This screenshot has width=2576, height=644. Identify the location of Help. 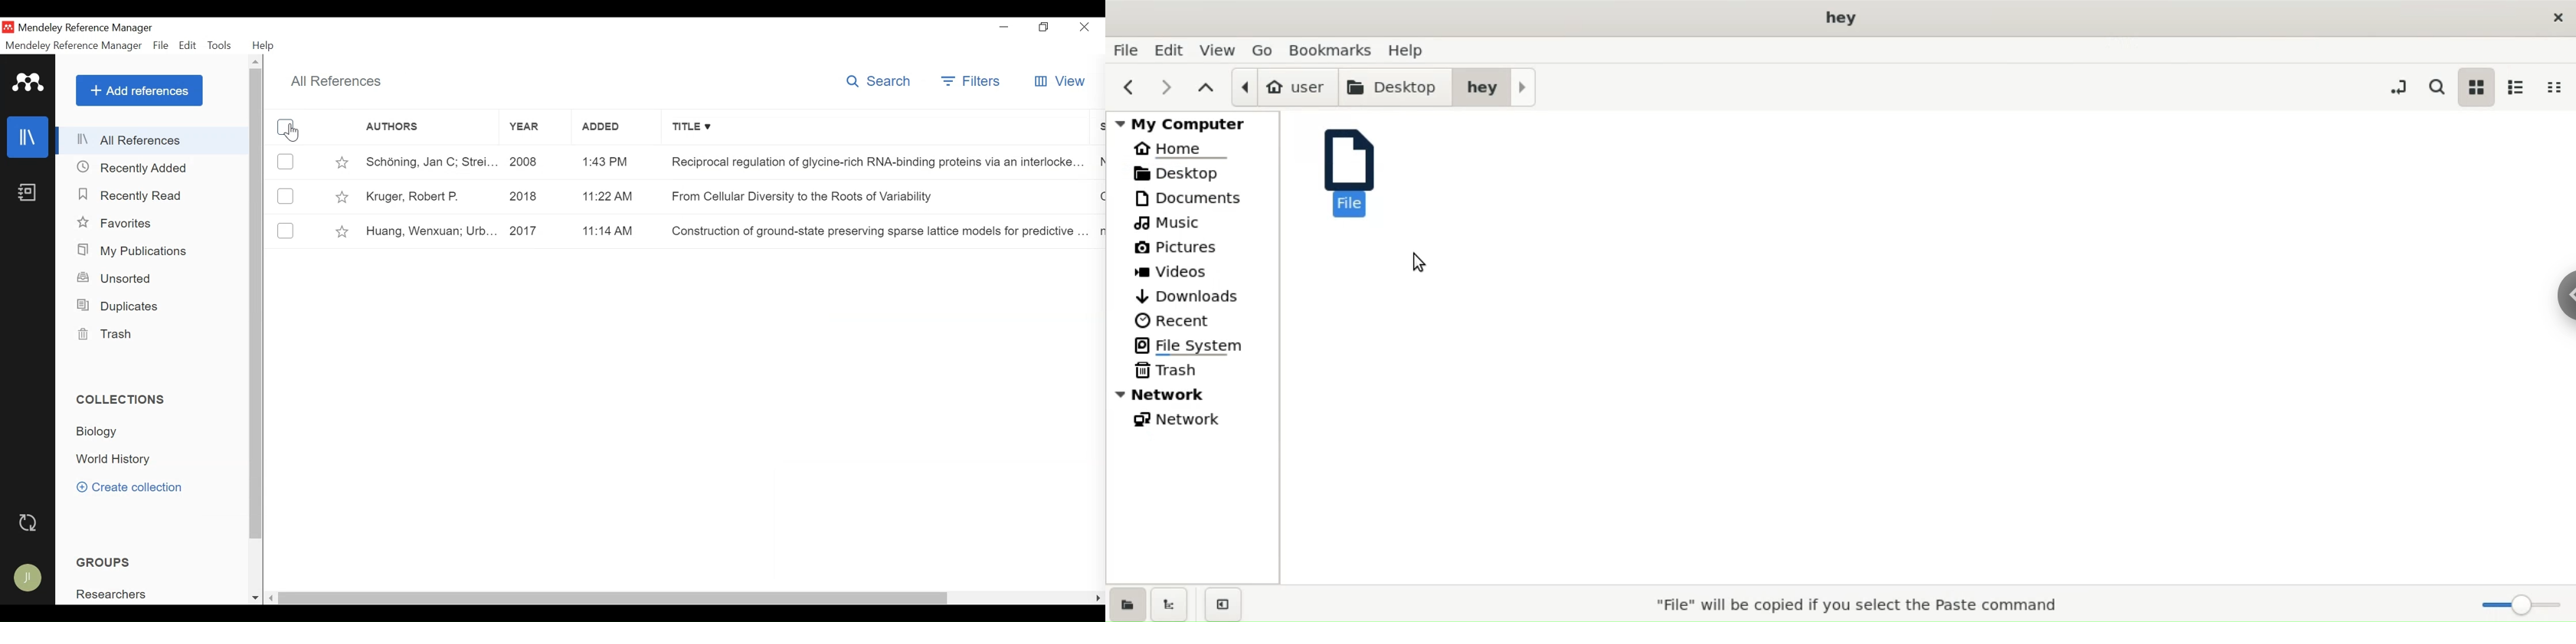
(265, 45).